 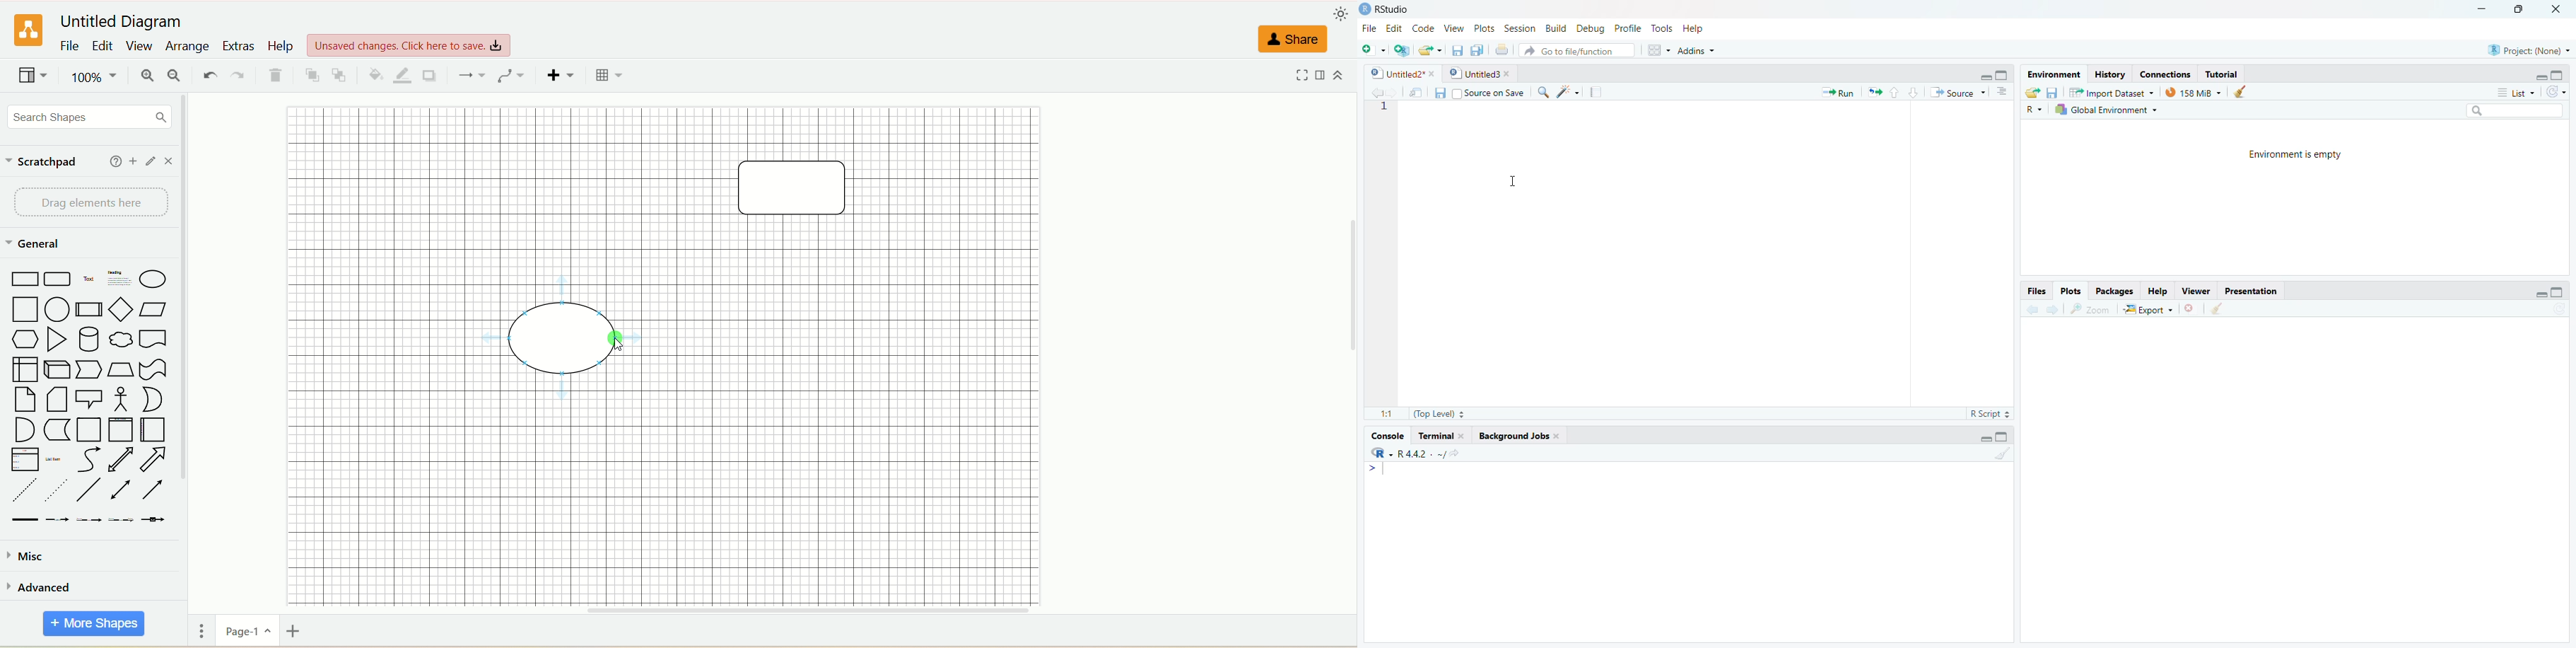 I want to click on Plots, so click(x=2073, y=290).